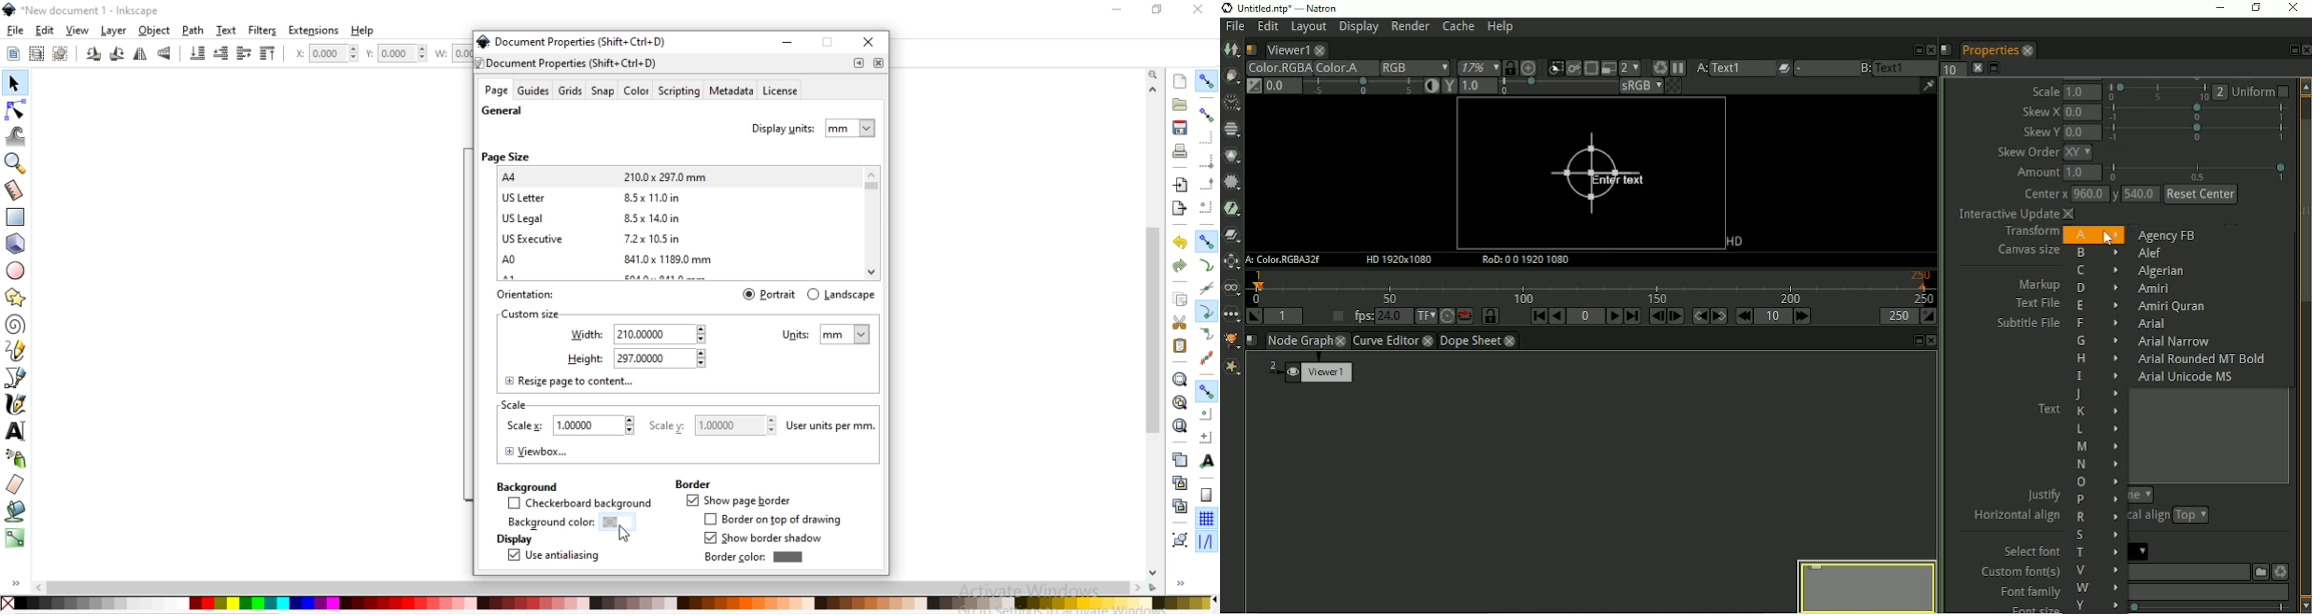 Image resolution: width=2324 pixels, height=616 pixels. What do you see at coordinates (15, 511) in the screenshot?
I see `fill bounded areas` at bounding box center [15, 511].